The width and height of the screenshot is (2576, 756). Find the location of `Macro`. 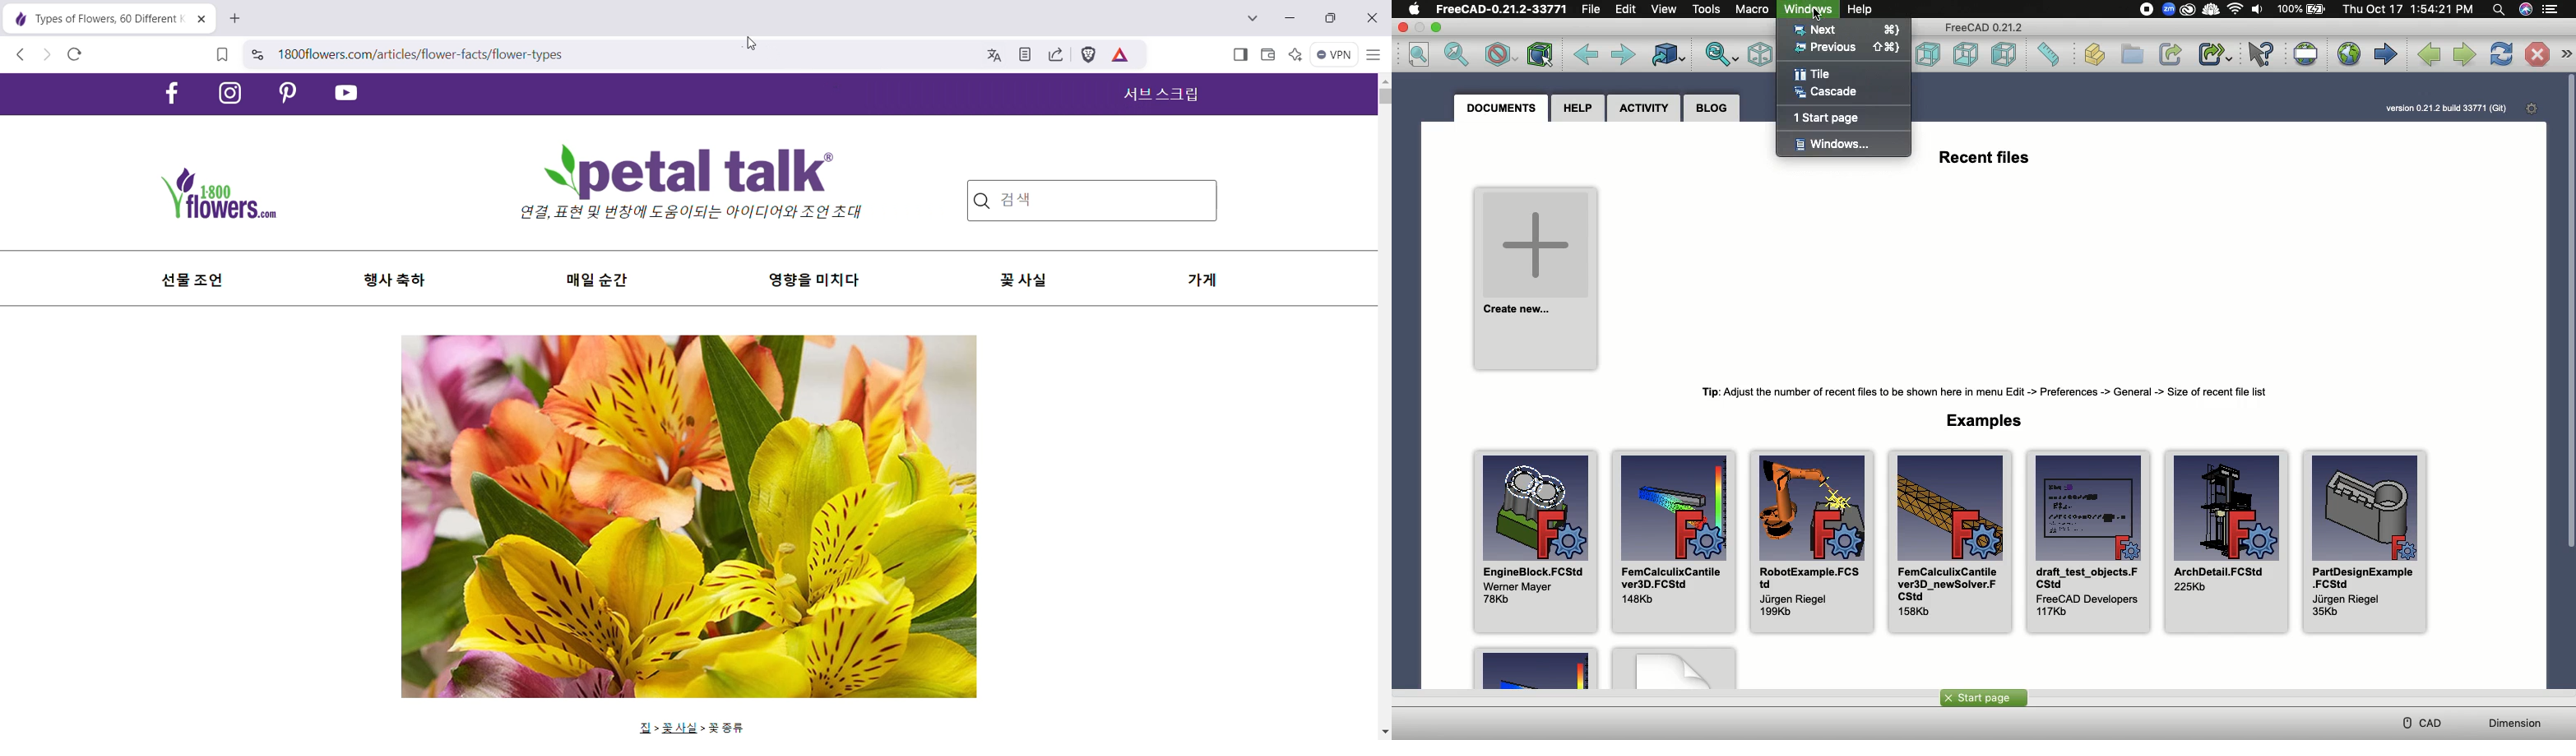

Macro is located at coordinates (1753, 9).